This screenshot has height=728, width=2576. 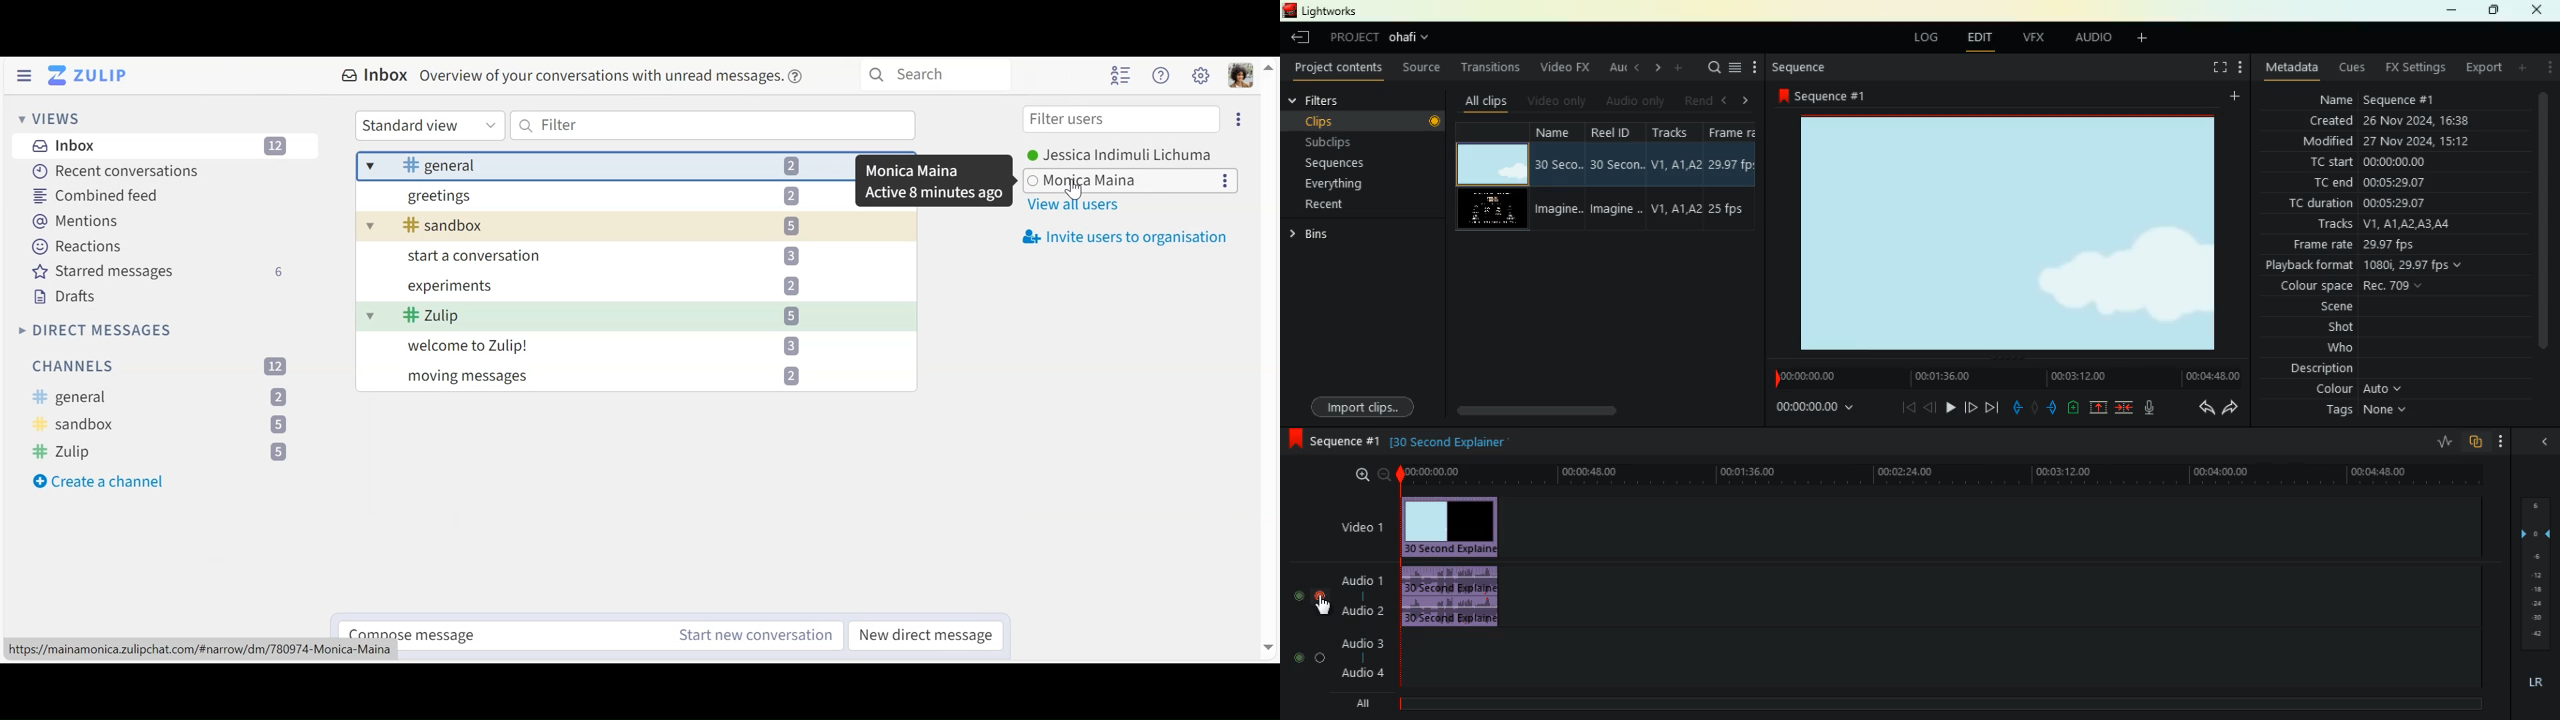 I want to click on more, so click(x=2500, y=441).